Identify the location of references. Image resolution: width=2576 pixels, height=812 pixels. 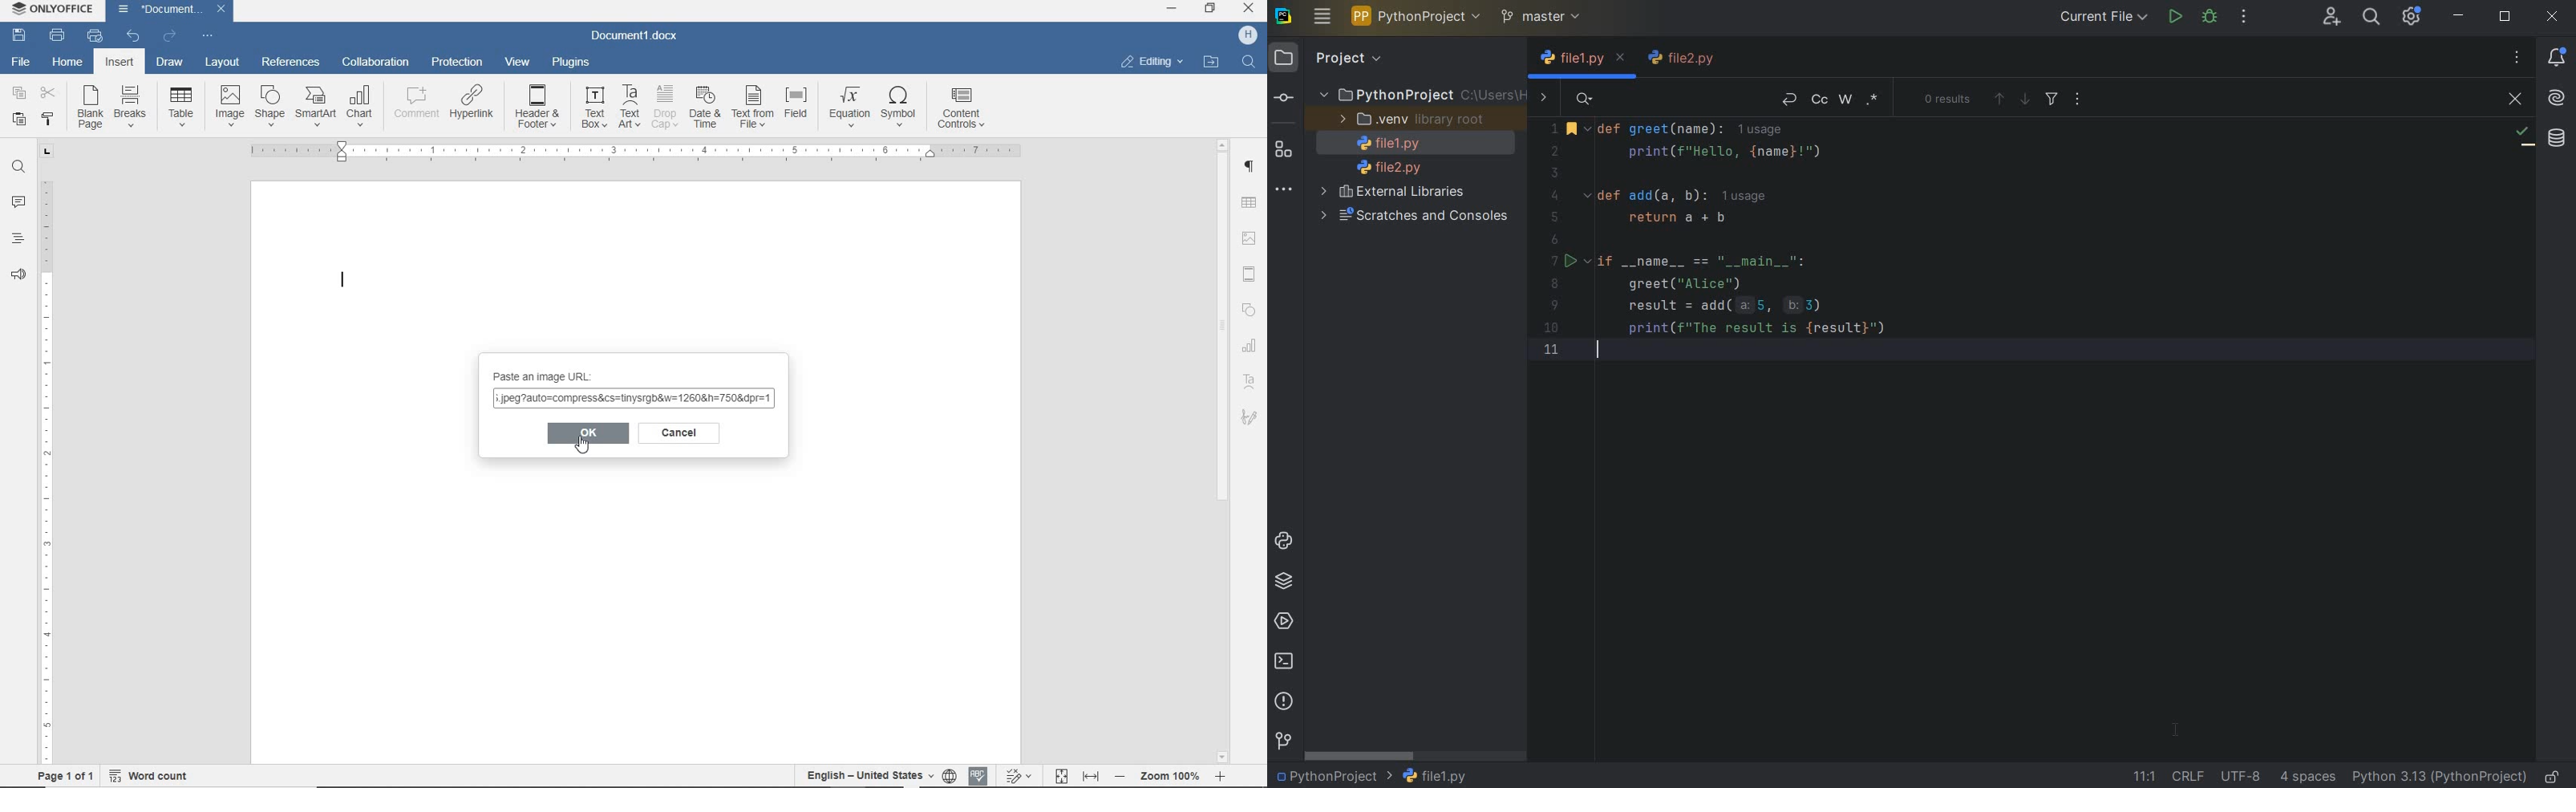
(292, 63).